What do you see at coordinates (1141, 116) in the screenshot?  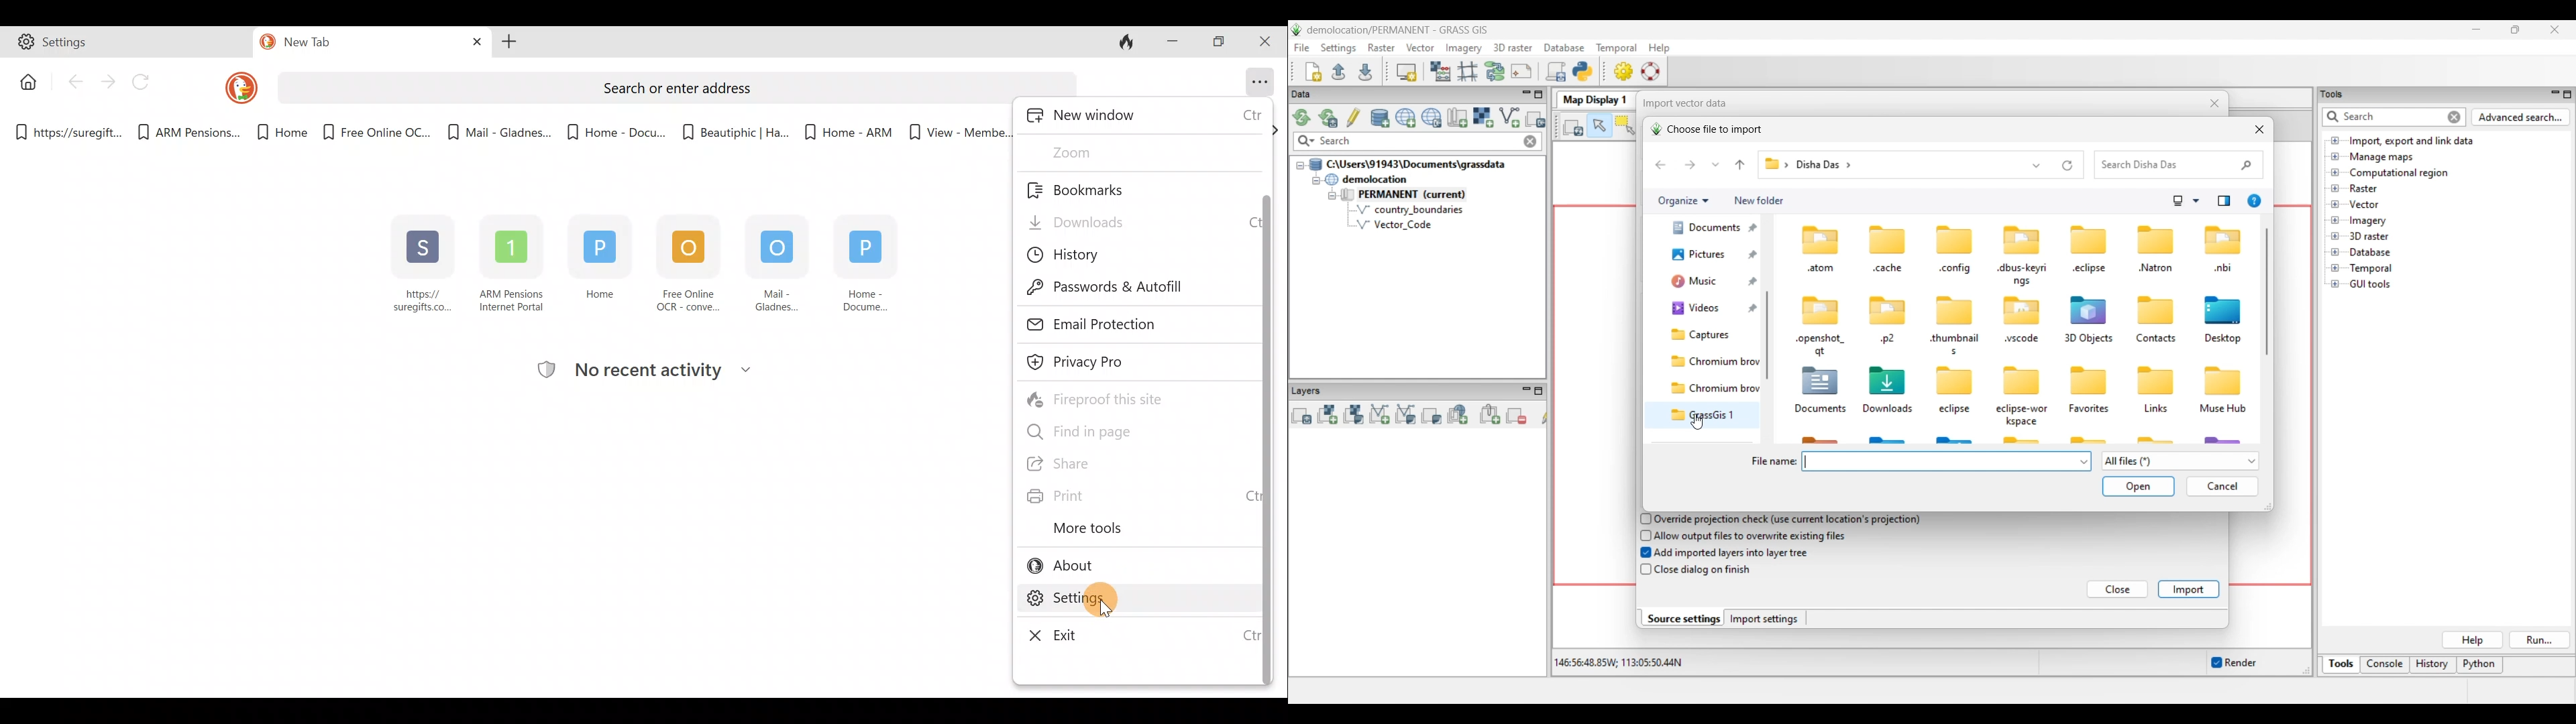 I see `New window` at bounding box center [1141, 116].